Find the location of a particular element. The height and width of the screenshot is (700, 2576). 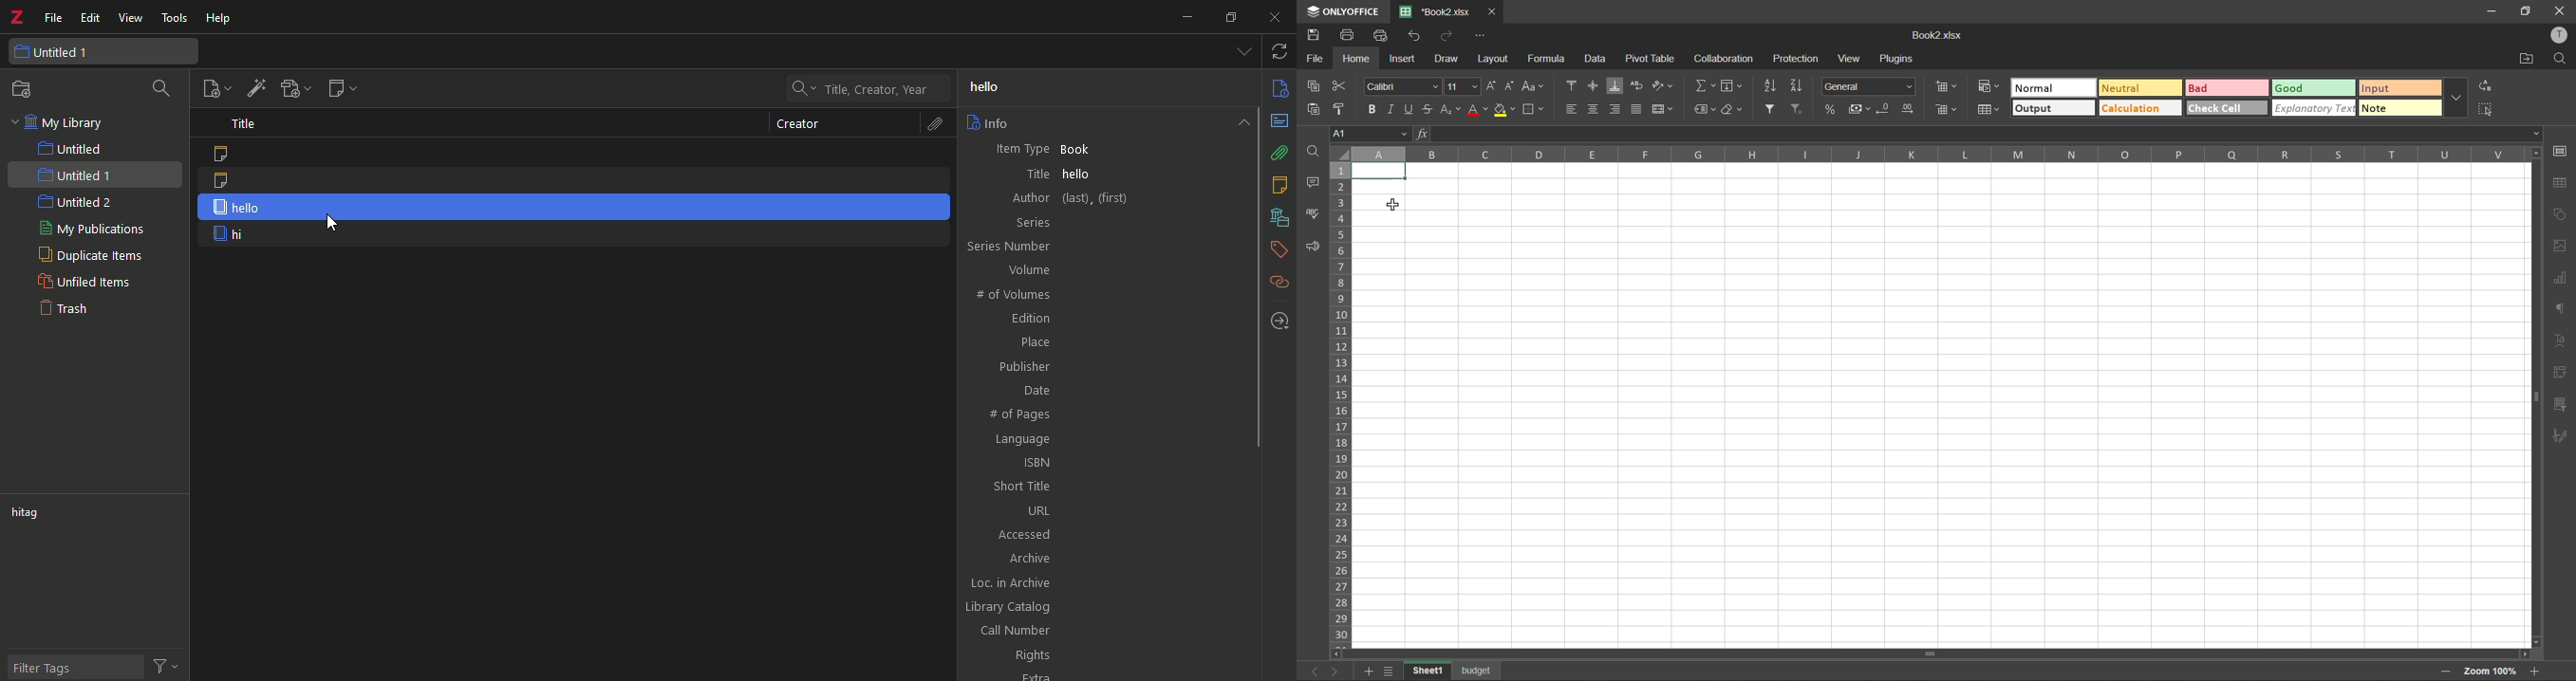

extra is located at coordinates (1041, 672).